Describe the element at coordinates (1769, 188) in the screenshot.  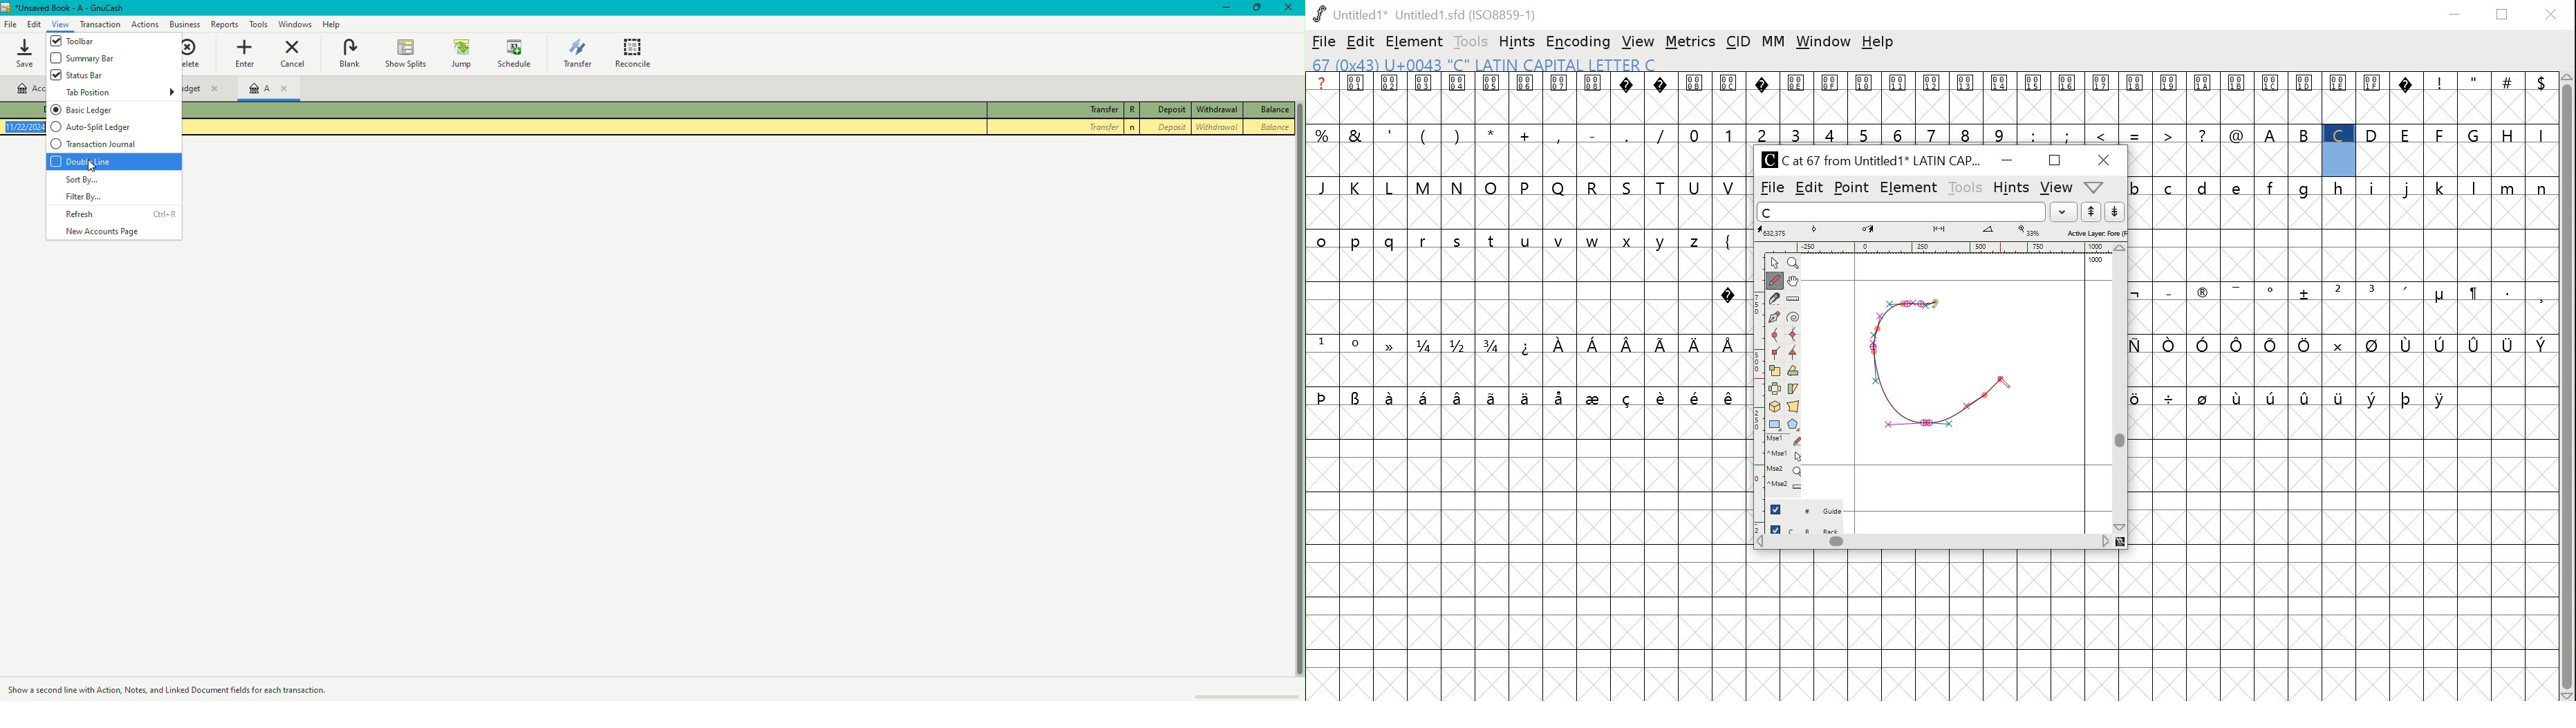
I see `file` at that location.